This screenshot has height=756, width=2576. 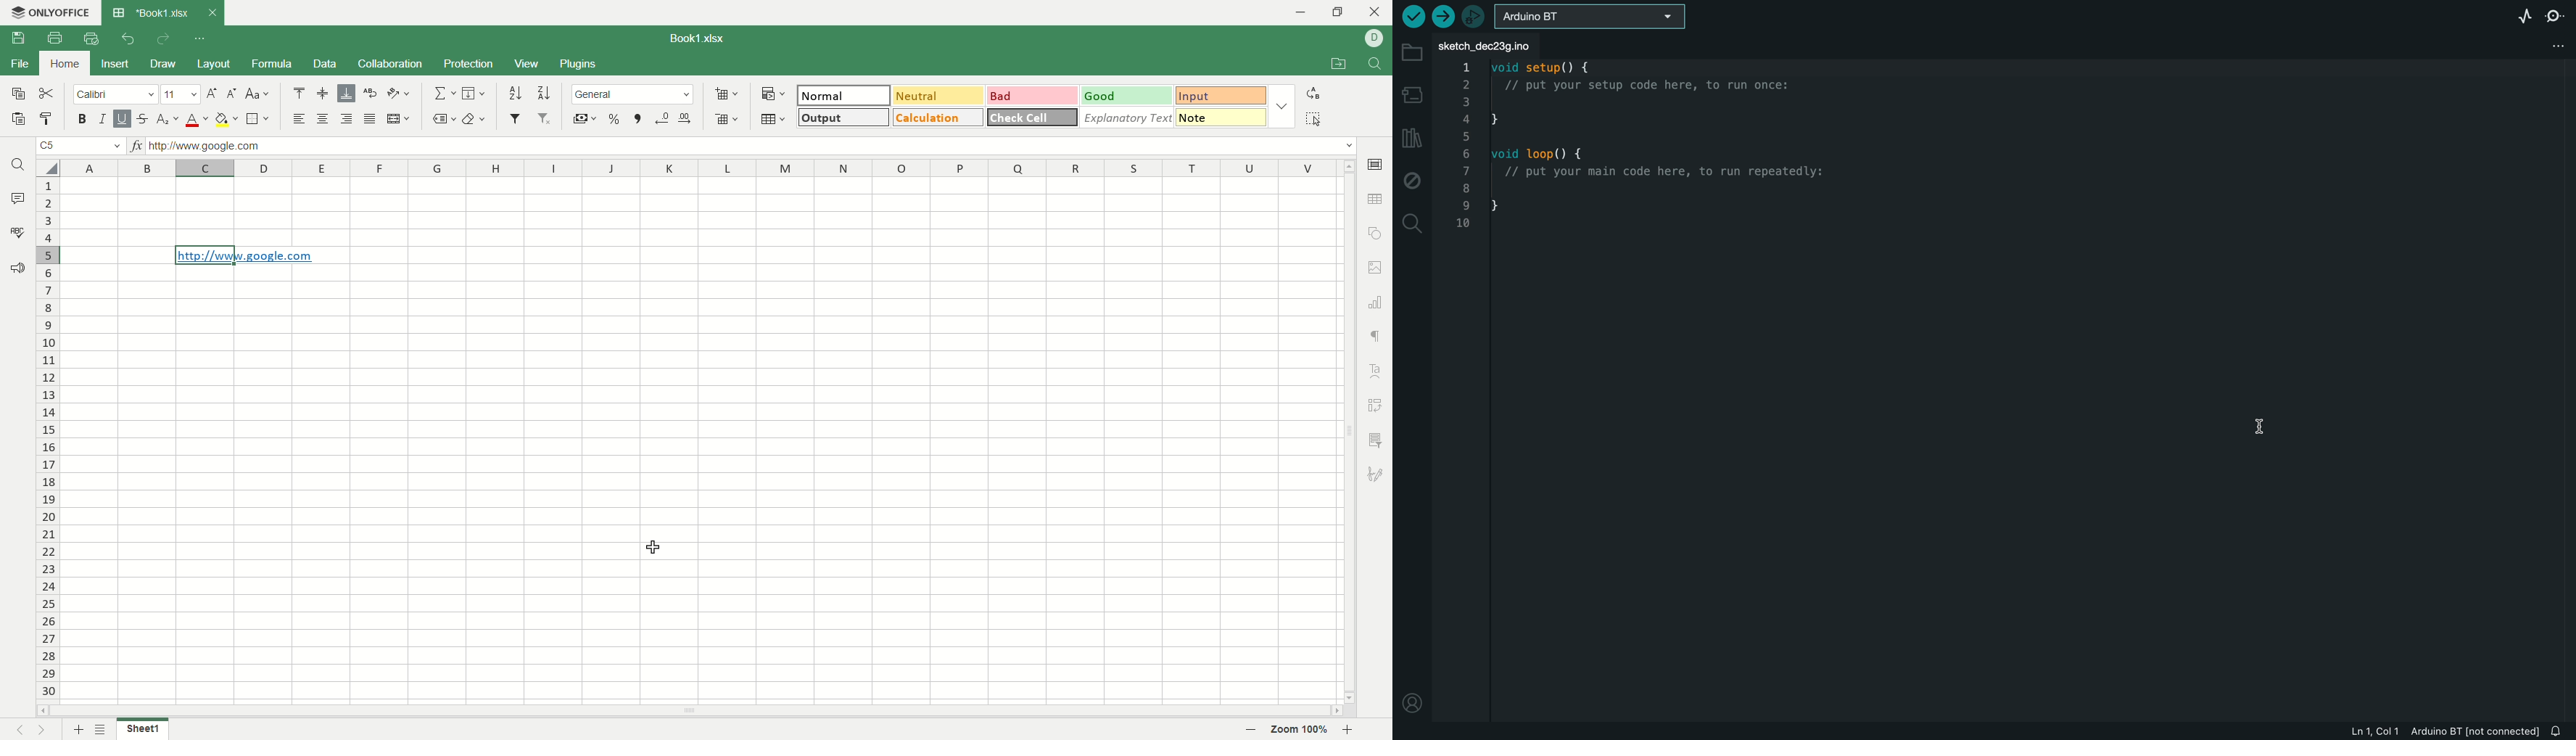 I want to click on vertical scroll bar, so click(x=1345, y=434).